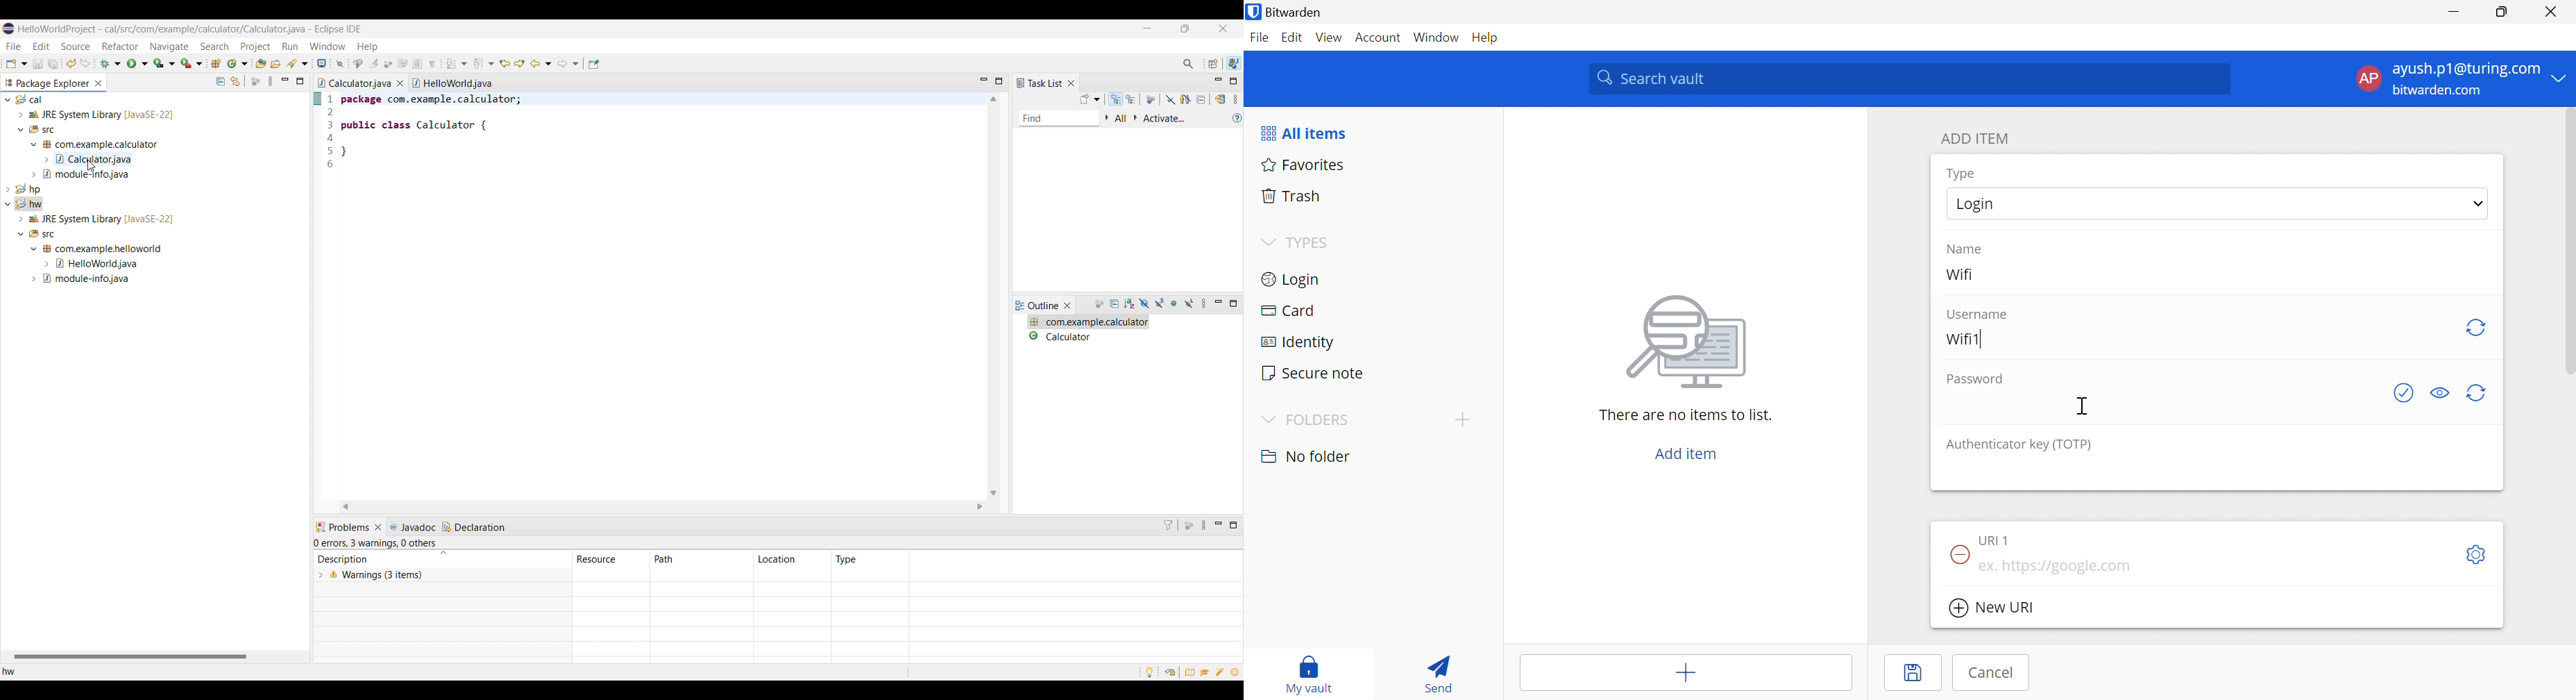  I want to click on Drop Down, so click(2560, 77).